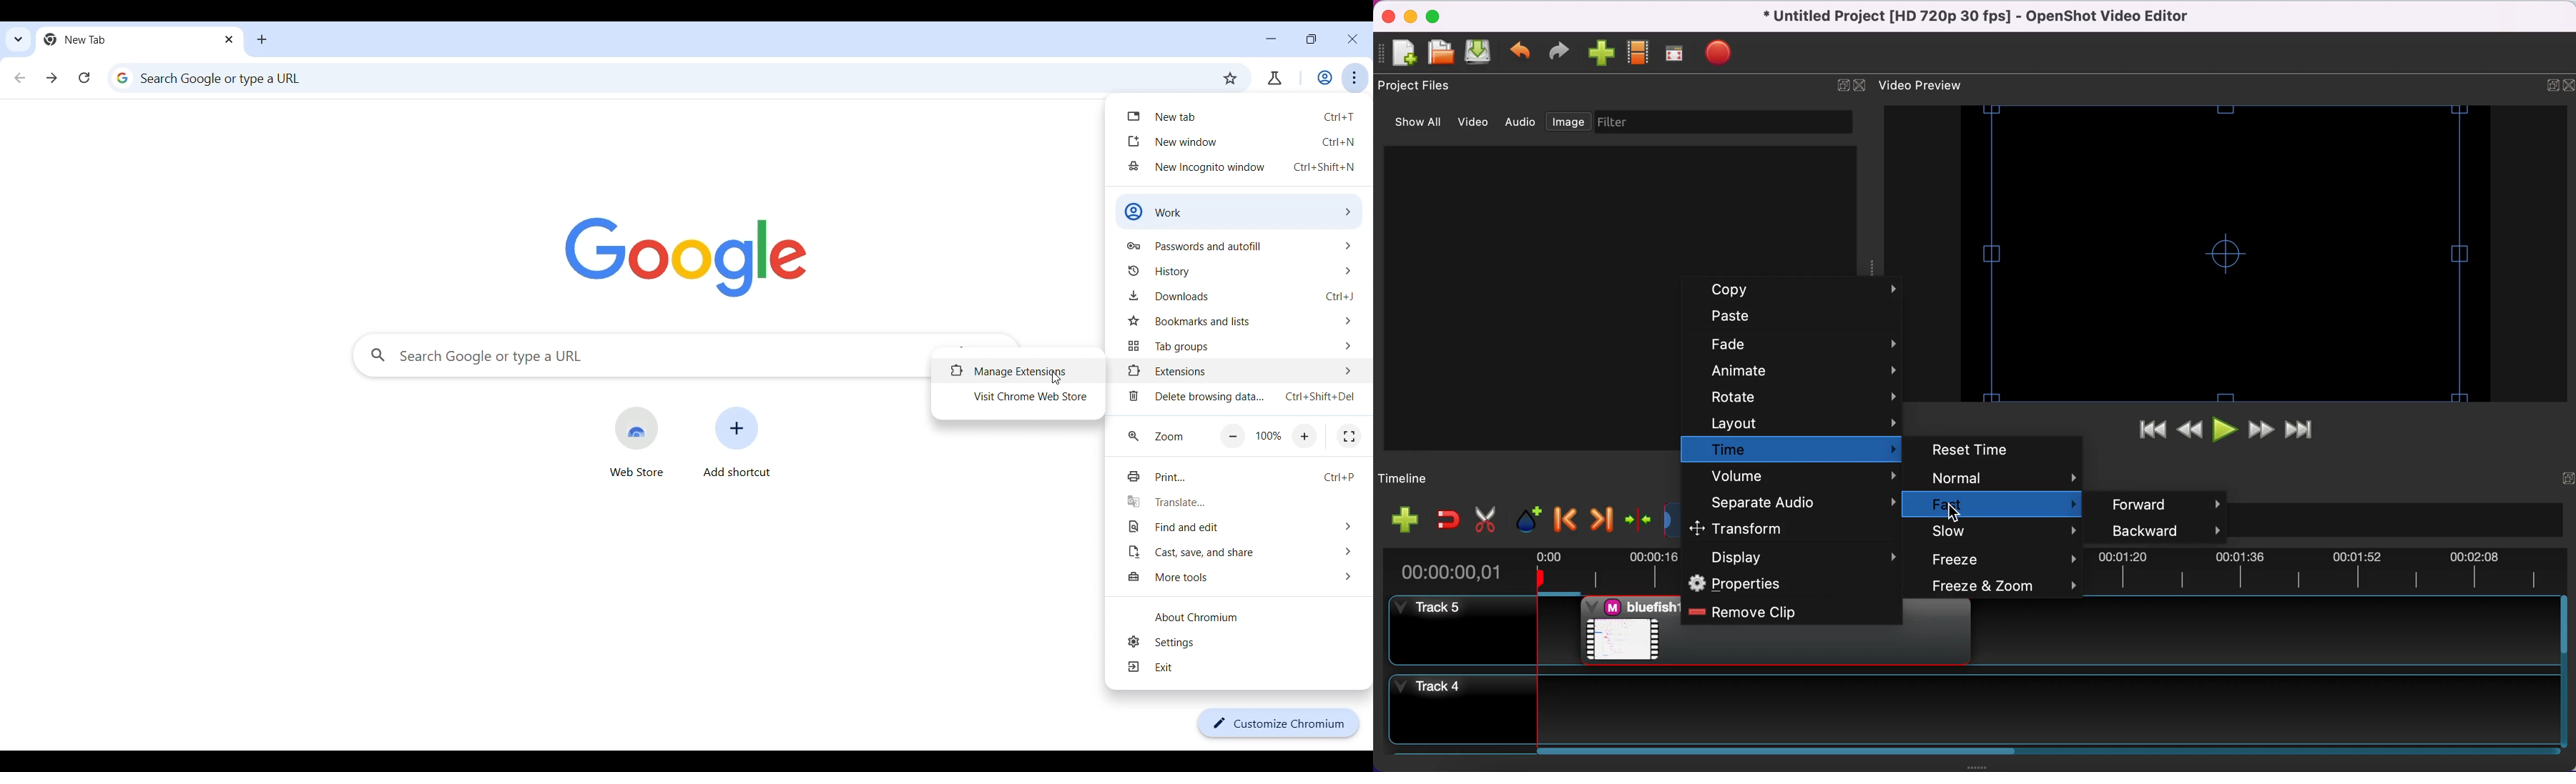  What do you see at coordinates (1640, 53) in the screenshot?
I see `choose profile` at bounding box center [1640, 53].